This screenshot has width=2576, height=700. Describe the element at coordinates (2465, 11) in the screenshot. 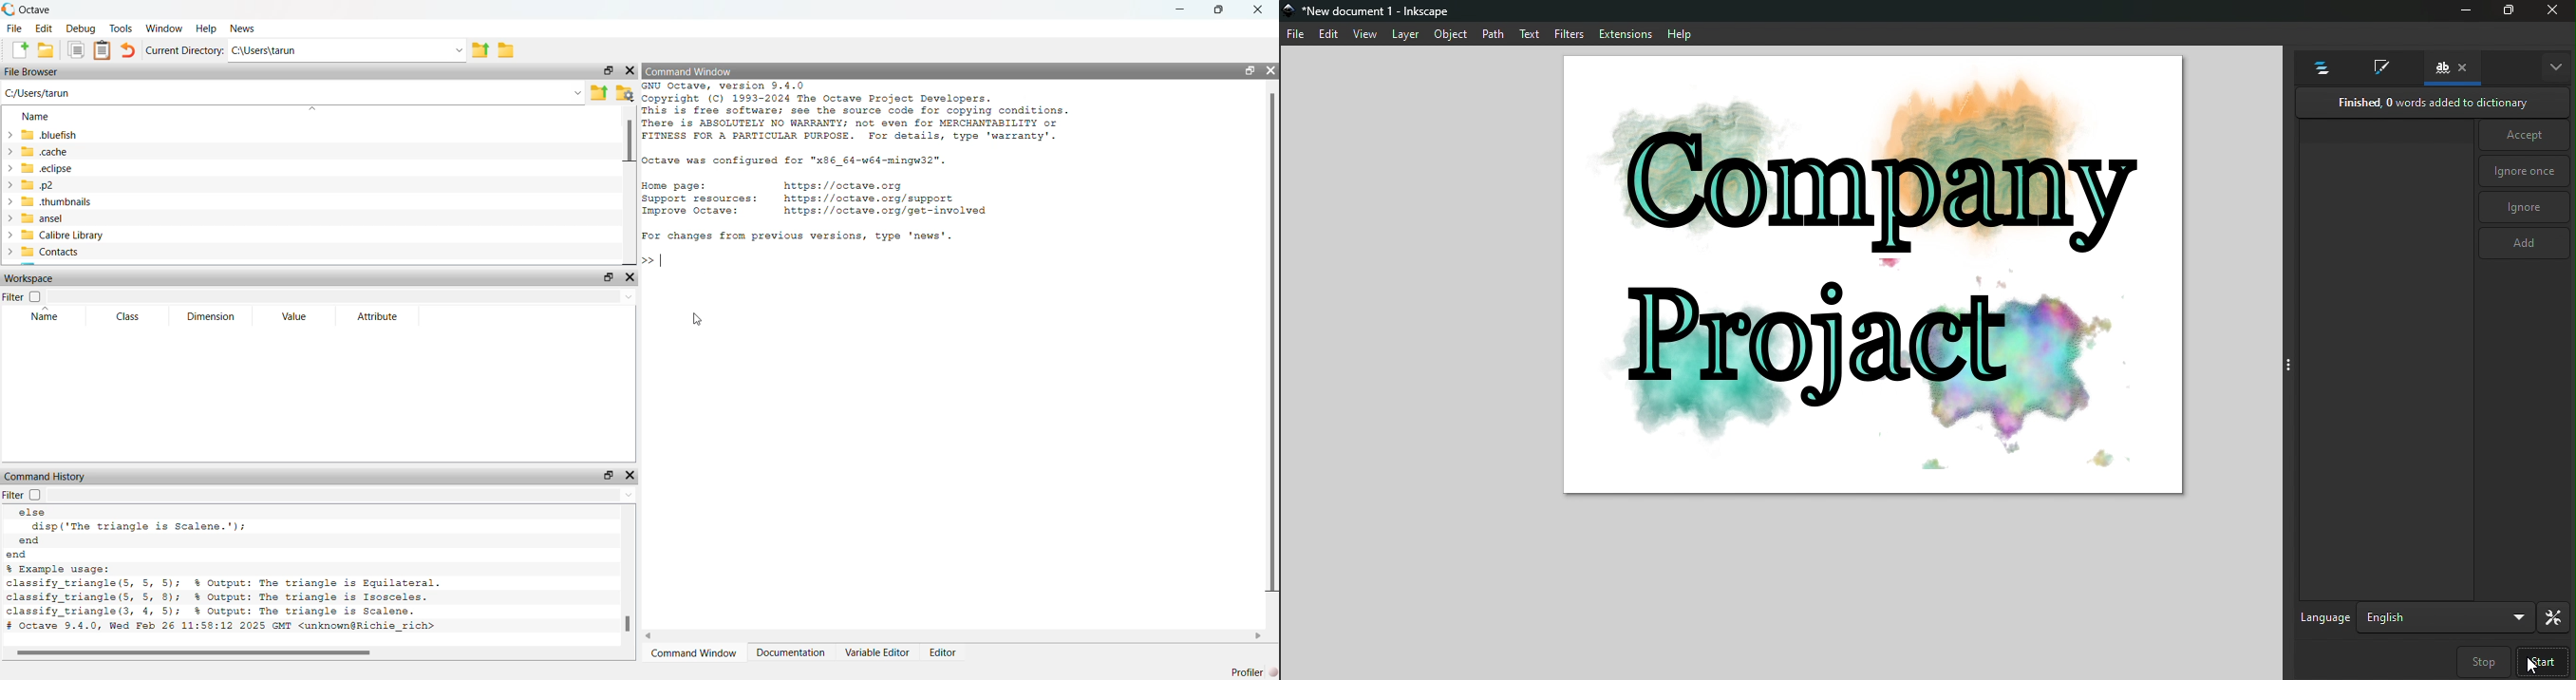

I see `minimize` at that location.